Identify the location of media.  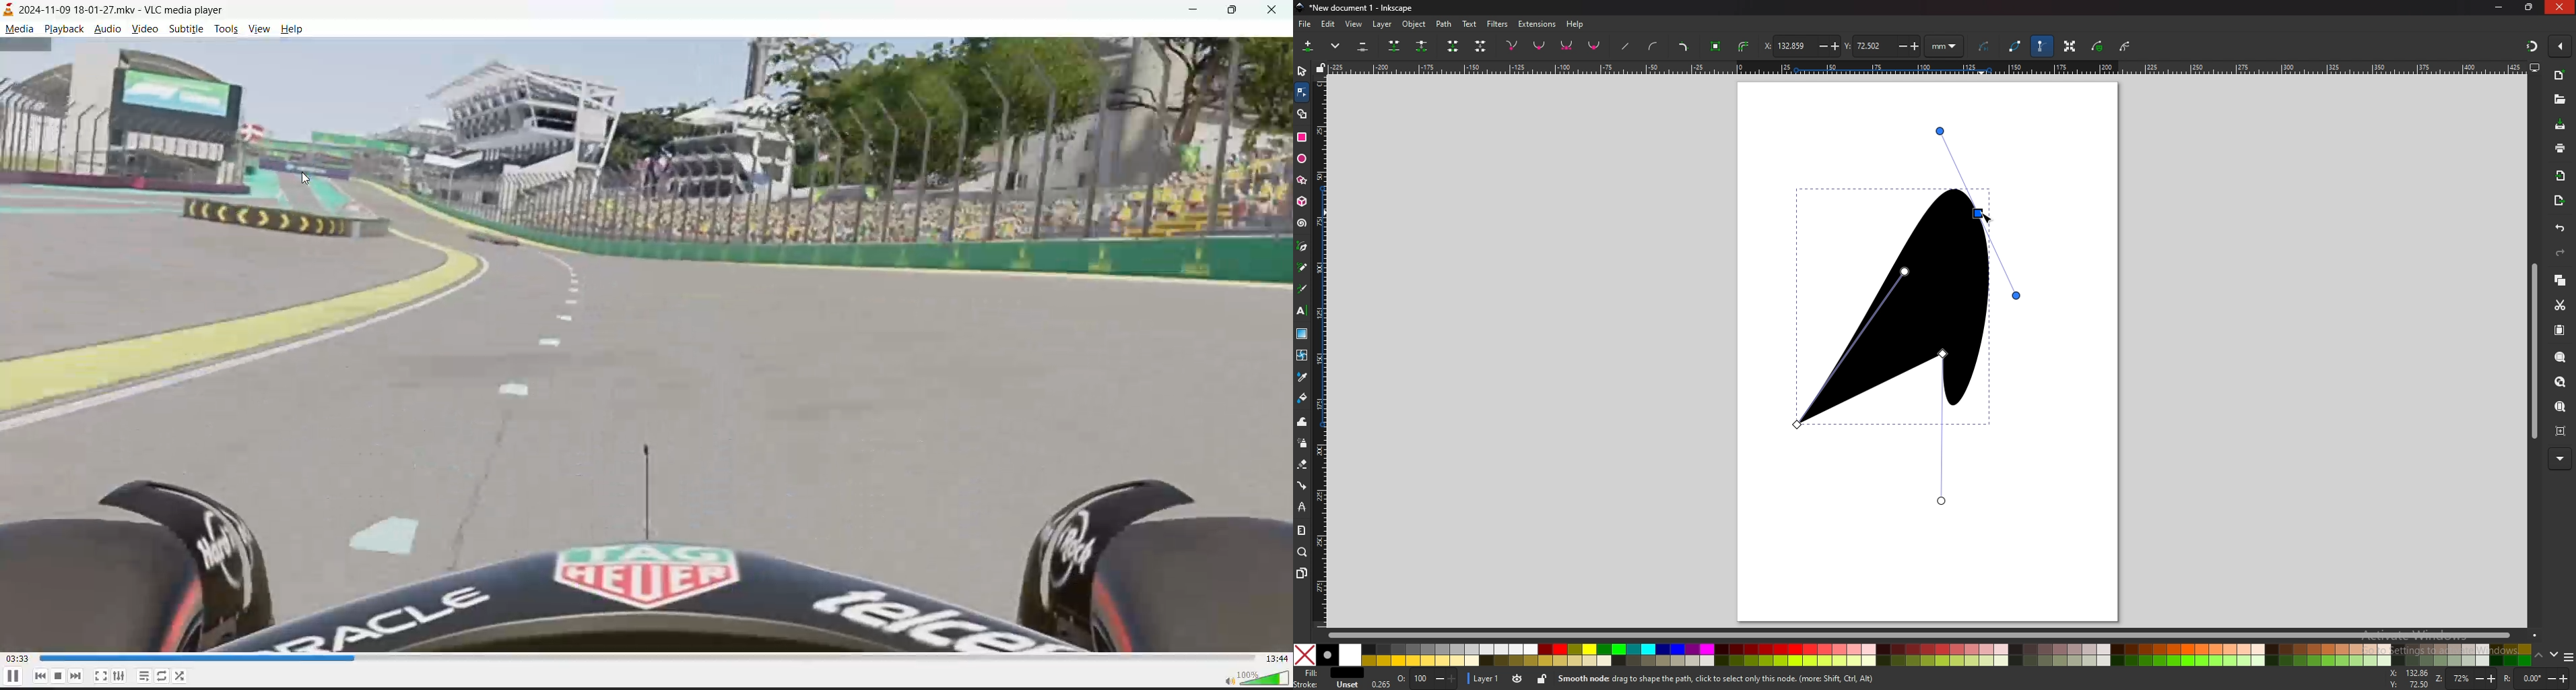
(24, 30).